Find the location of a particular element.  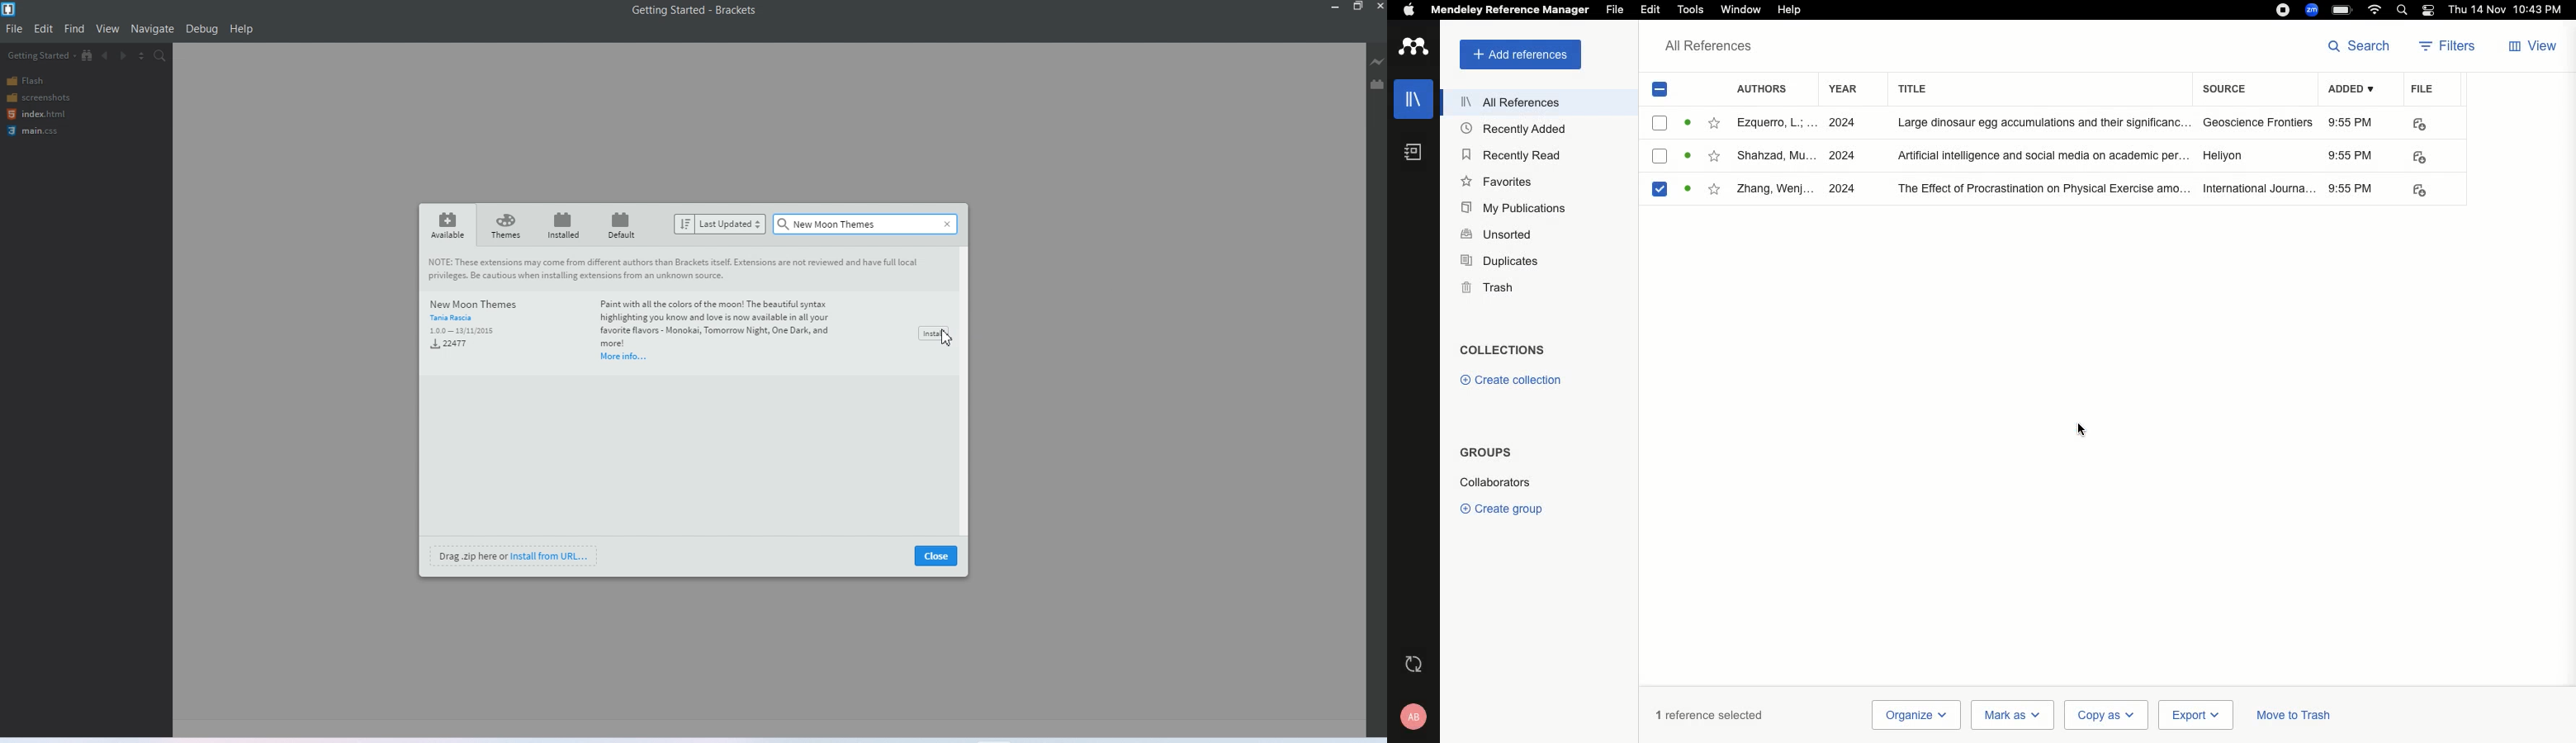

Debug is located at coordinates (202, 29).